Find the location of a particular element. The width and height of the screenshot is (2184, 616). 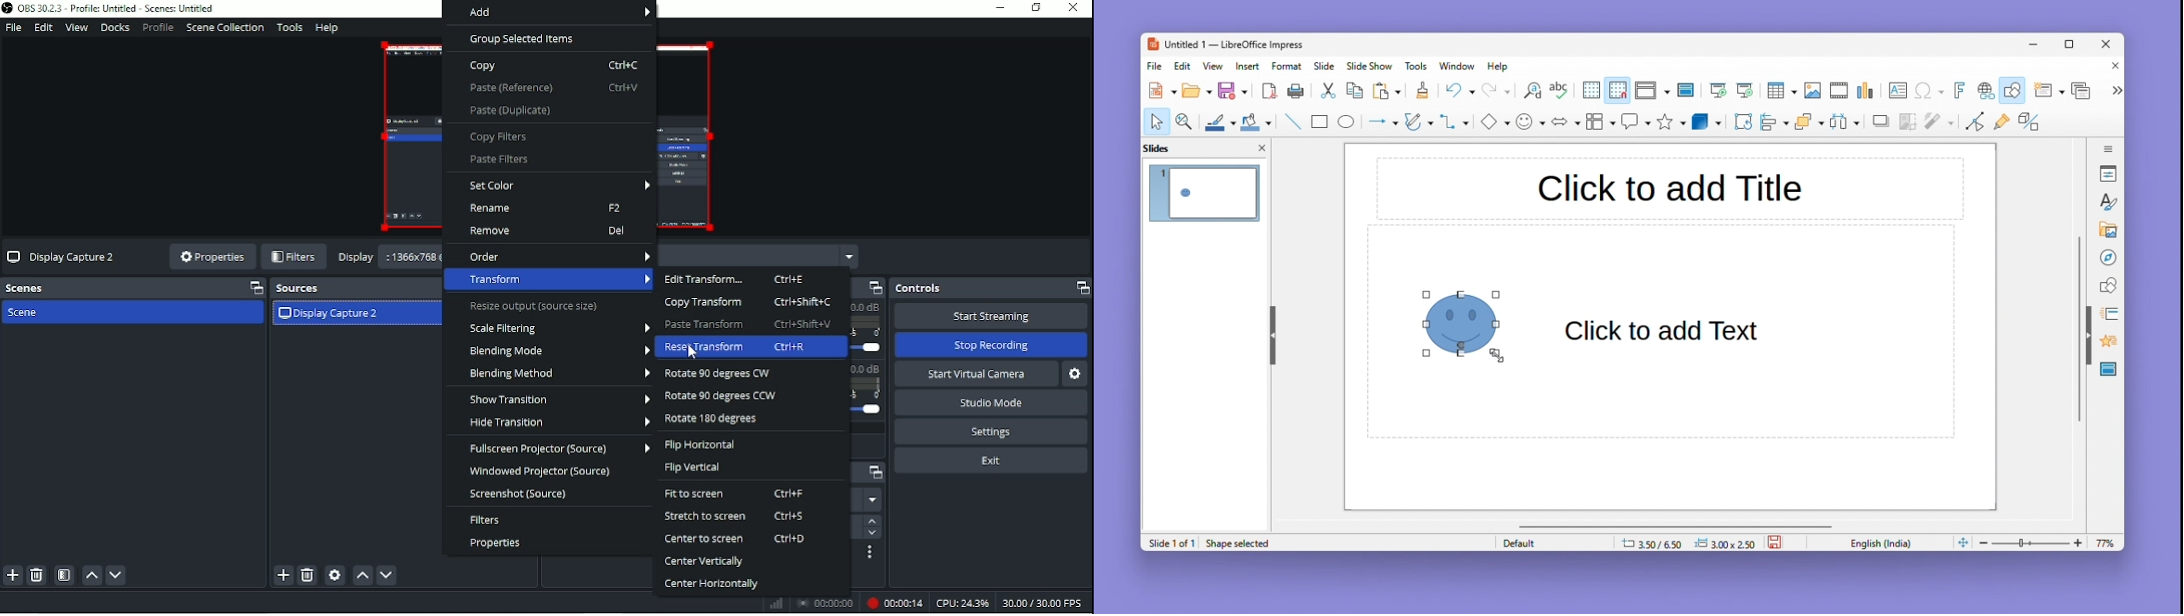

Windowed projector is located at coordinates (546, 471).